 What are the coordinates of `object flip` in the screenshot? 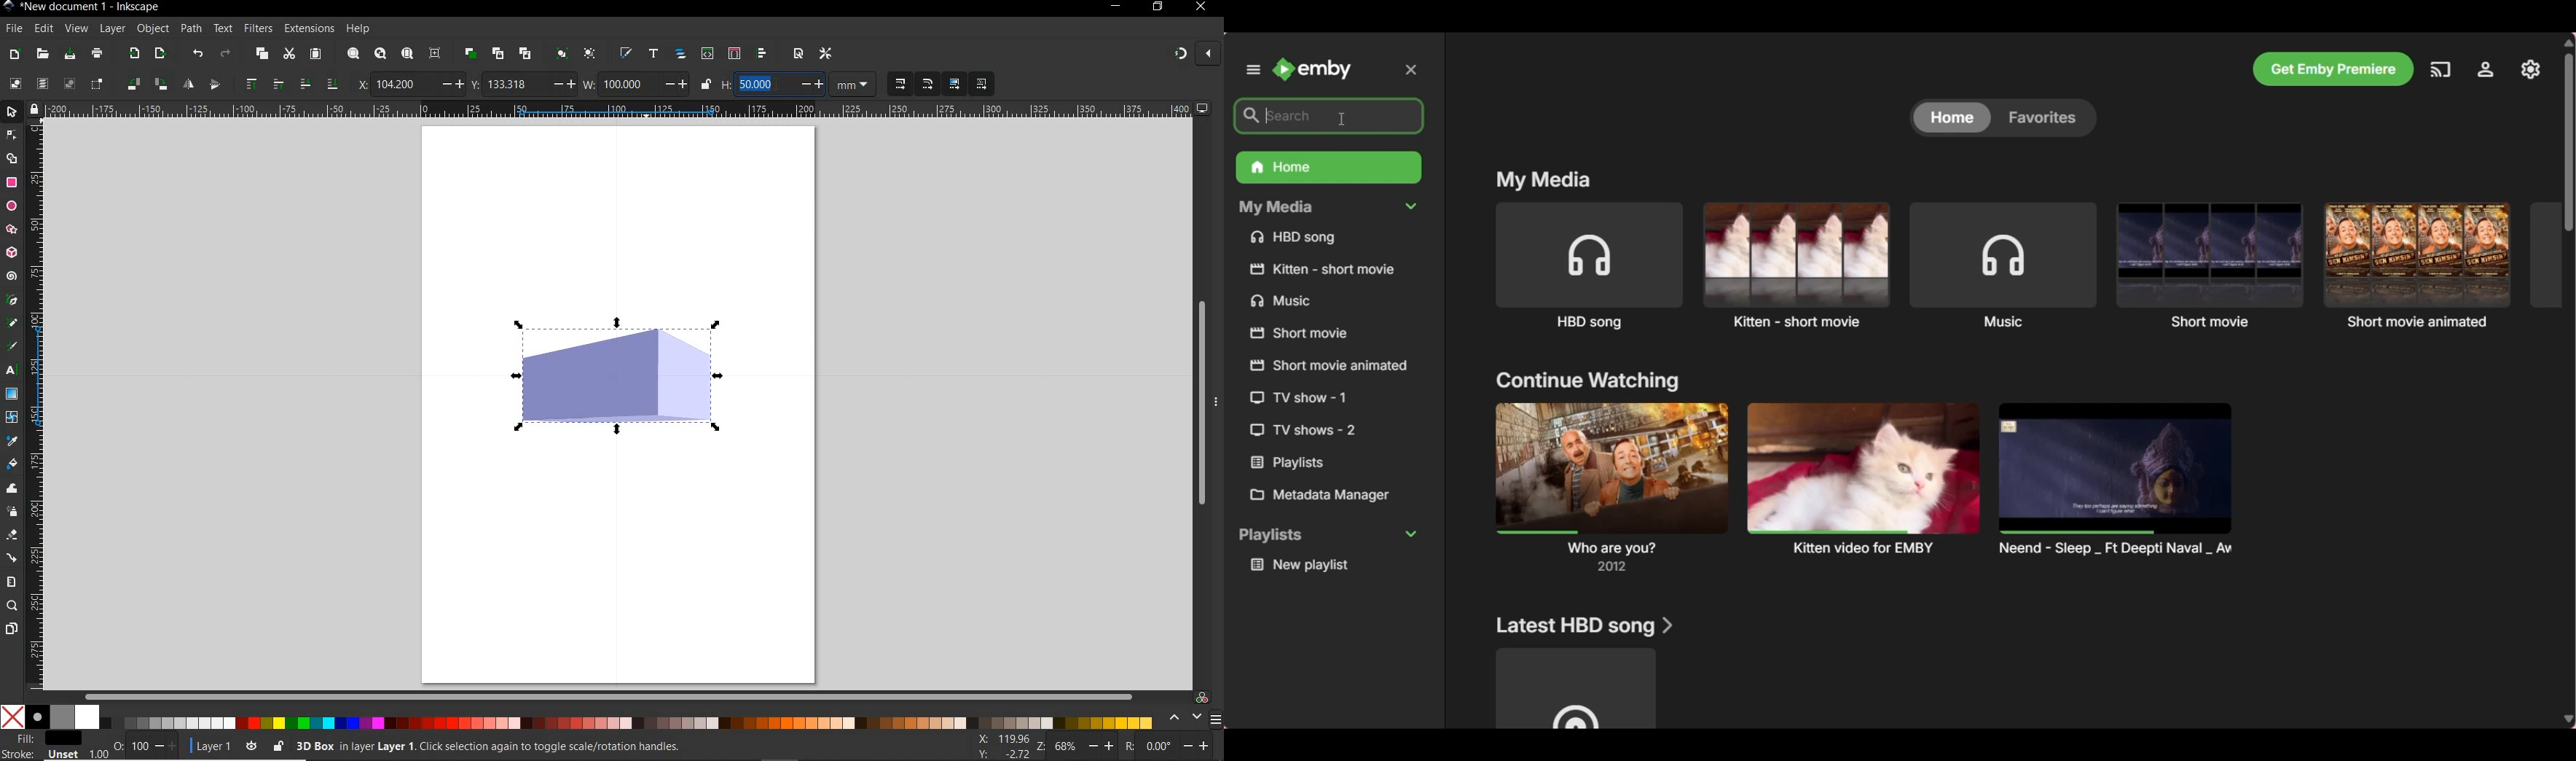 It's located at (186, 85).